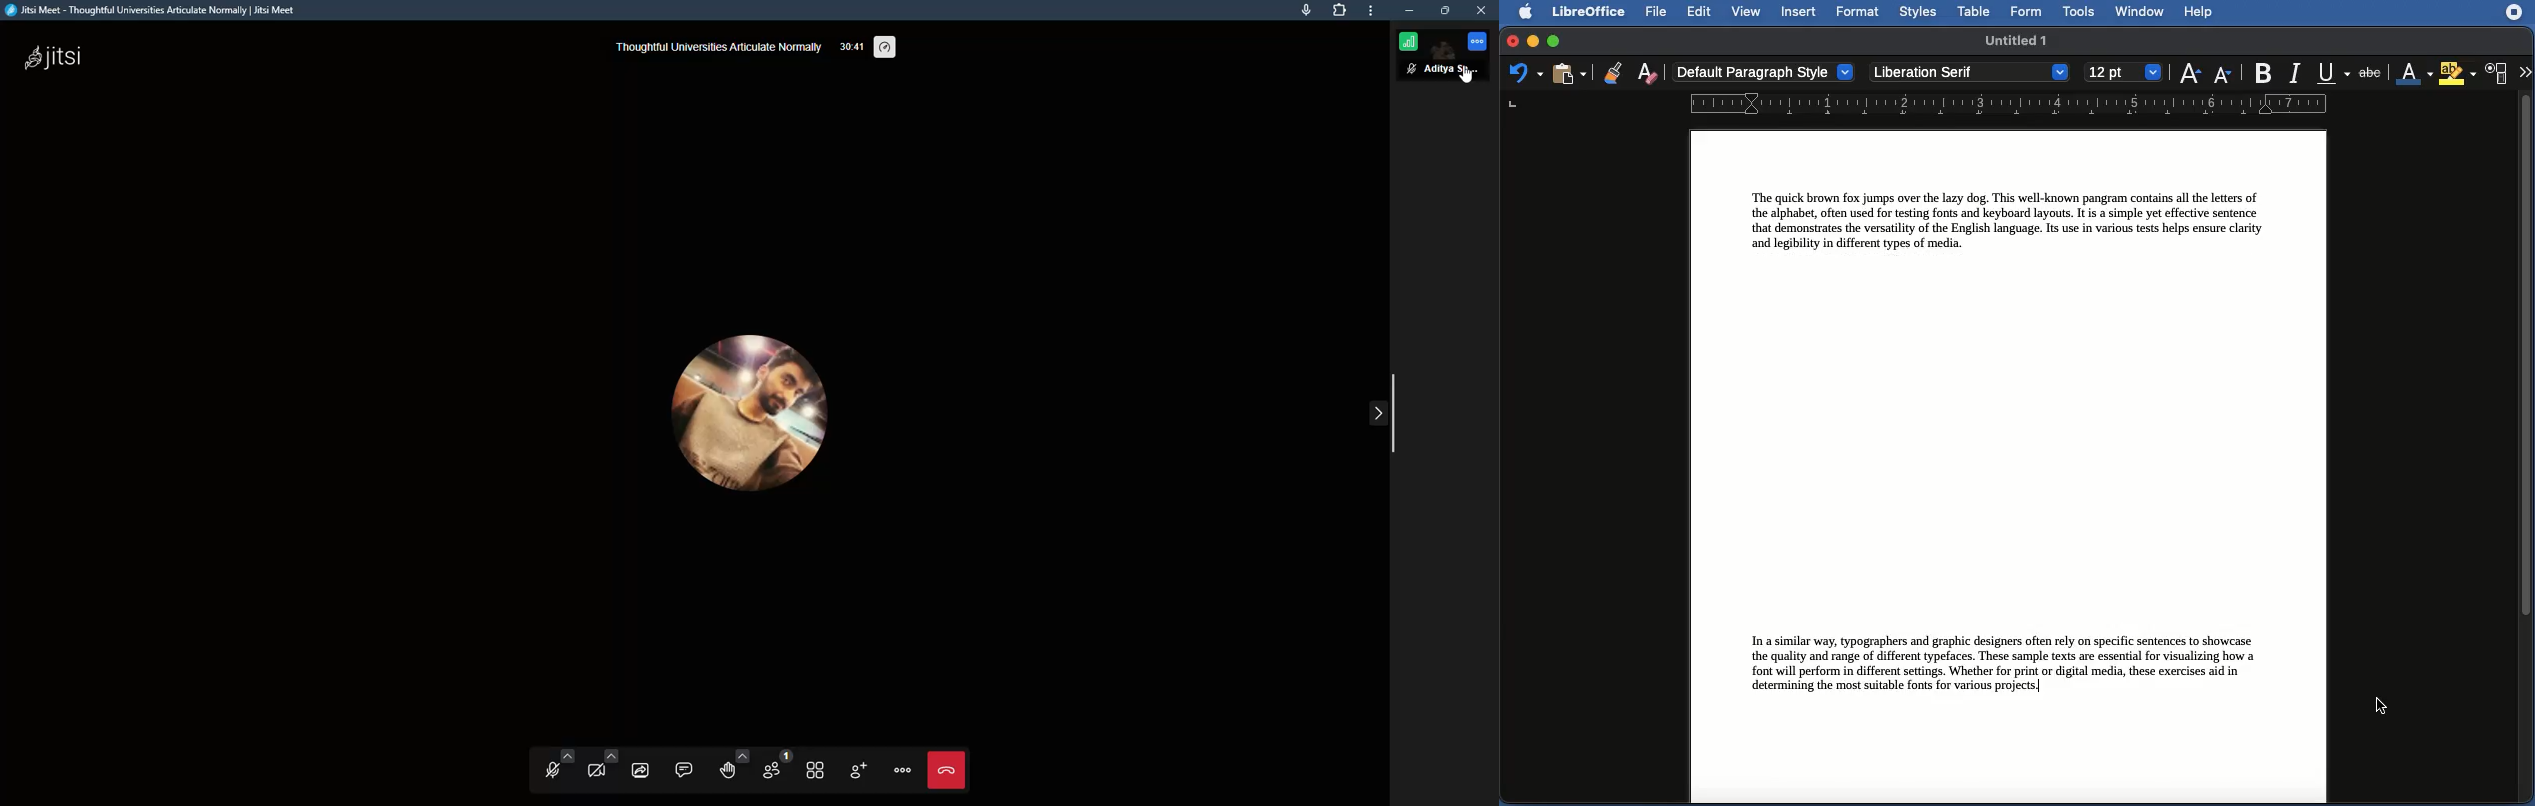 This screenshot has width=2548, height=812. What do you see at coordinates (643, 767) in the screenshot?
I see `start screen sharing` at bounding box center [643, 767].